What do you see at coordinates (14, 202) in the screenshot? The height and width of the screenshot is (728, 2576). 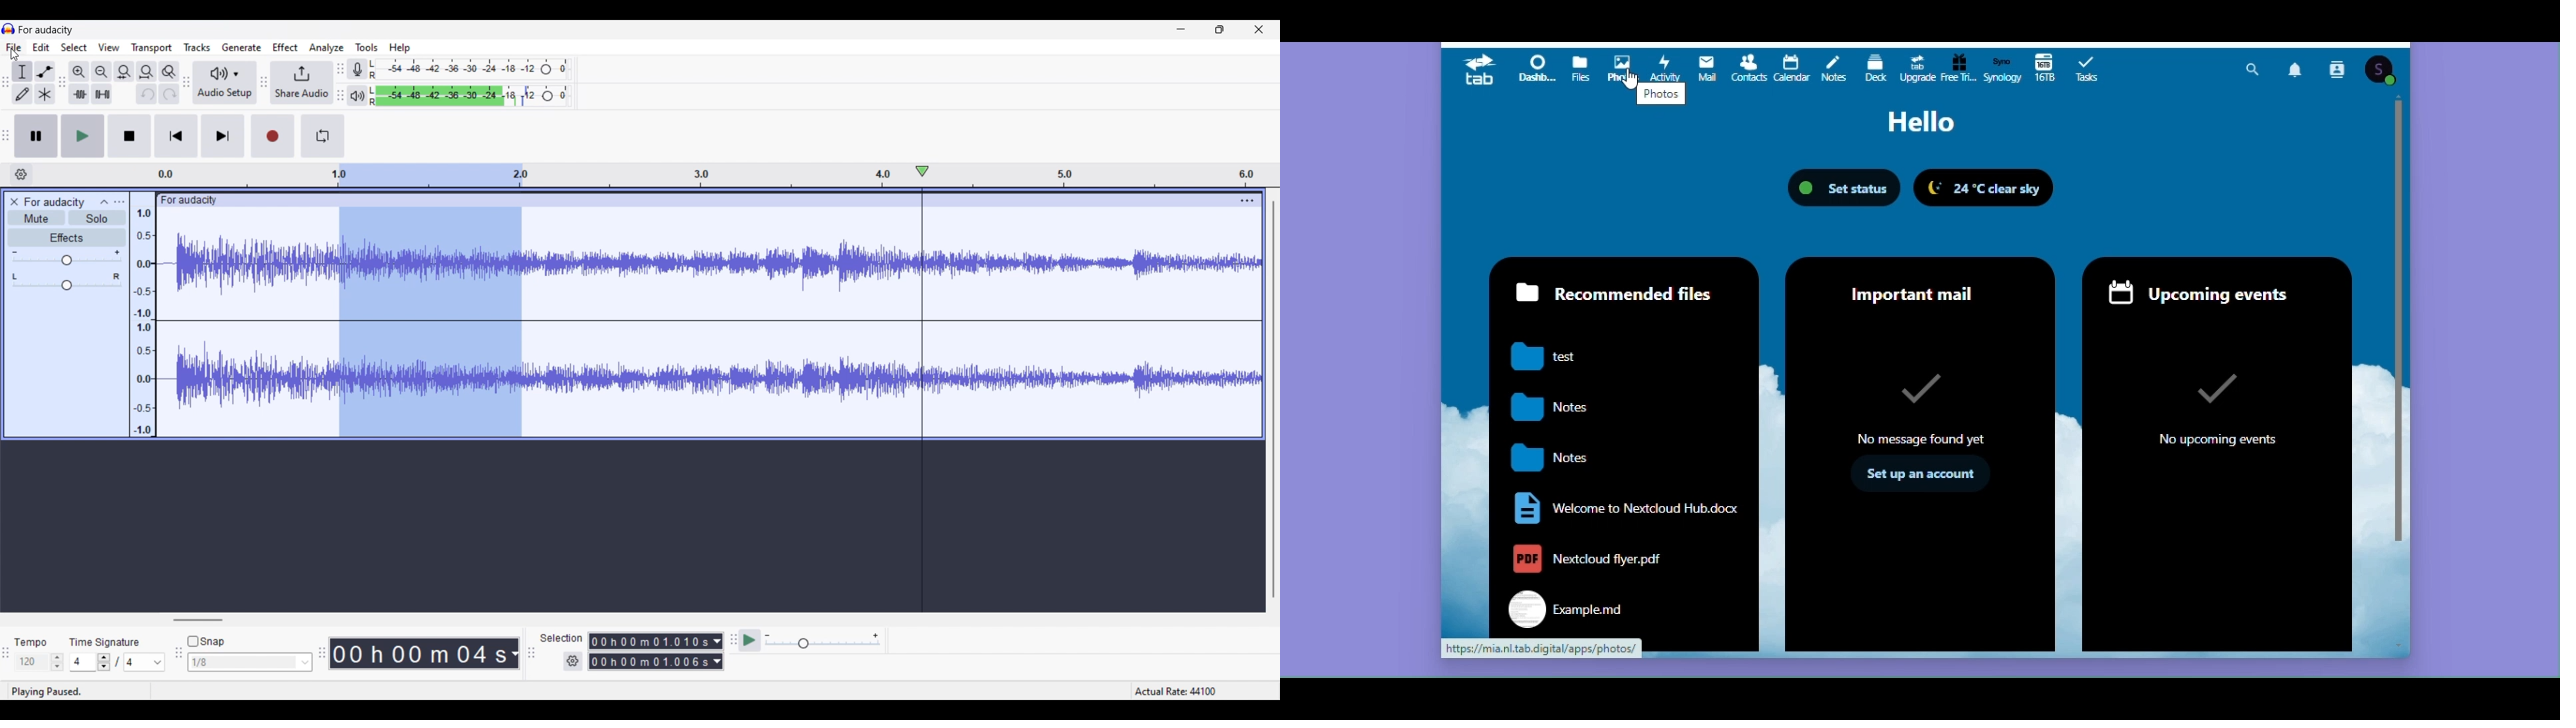 I see `Close track` at bounding box center [14, 202].